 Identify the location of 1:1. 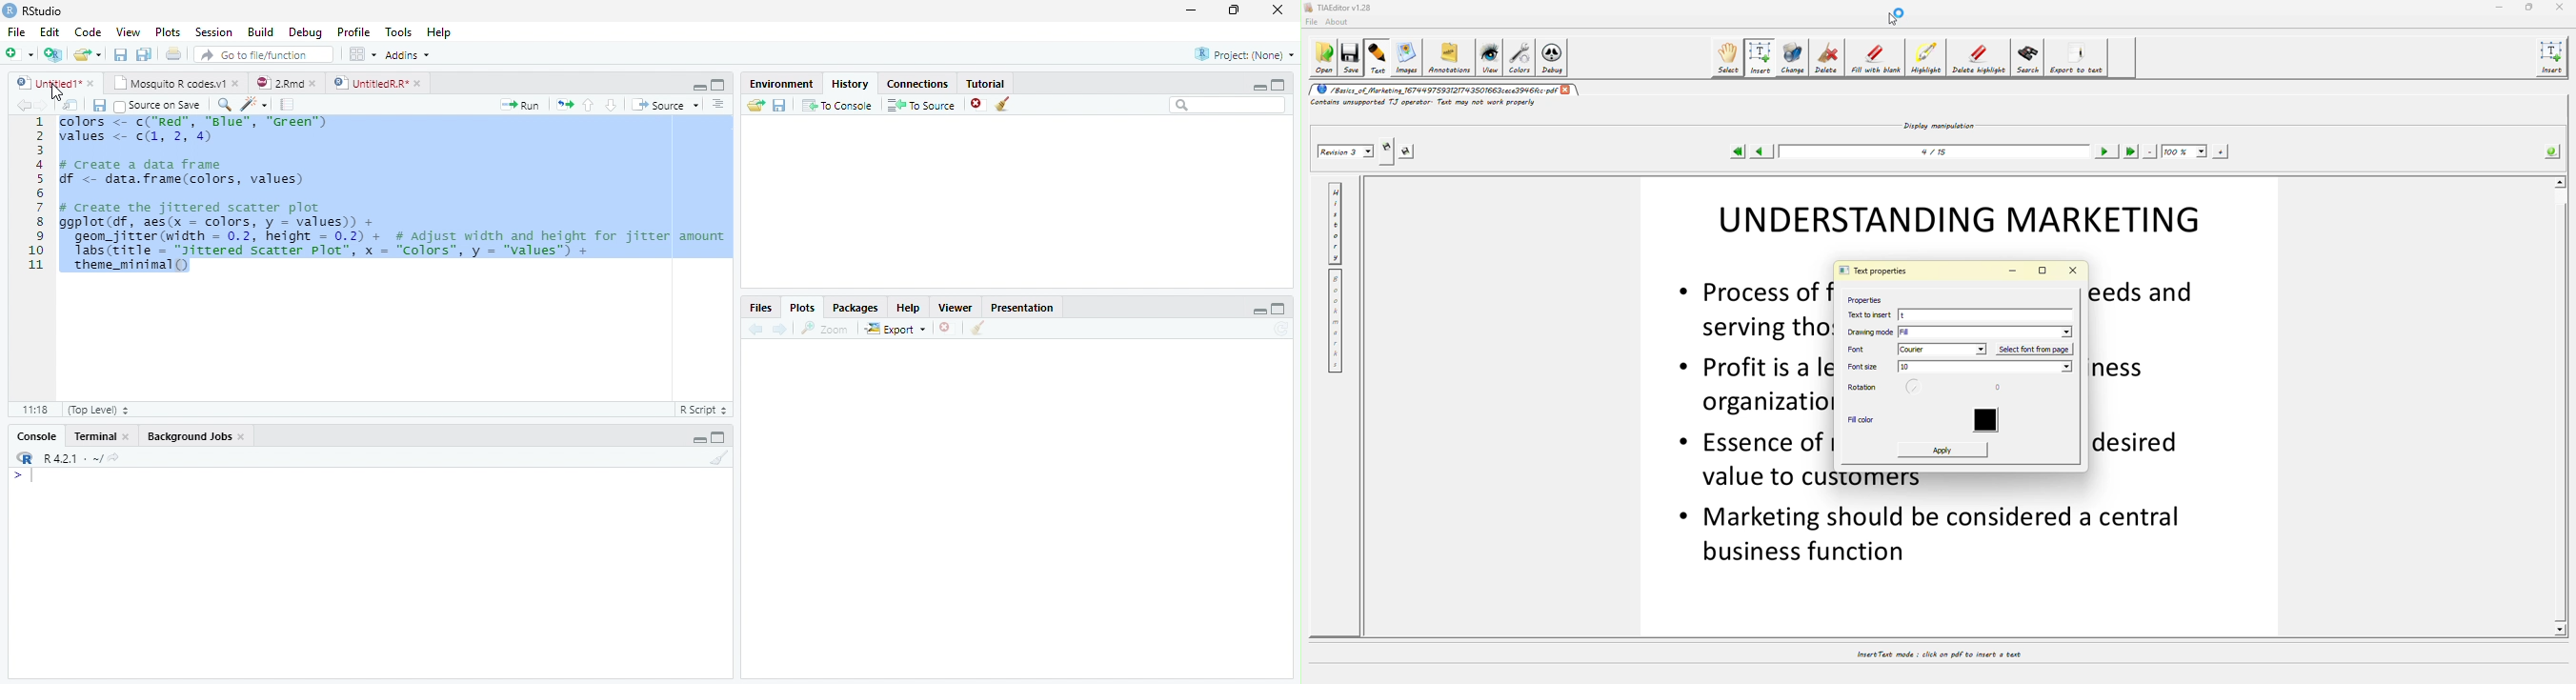
(34, 410).